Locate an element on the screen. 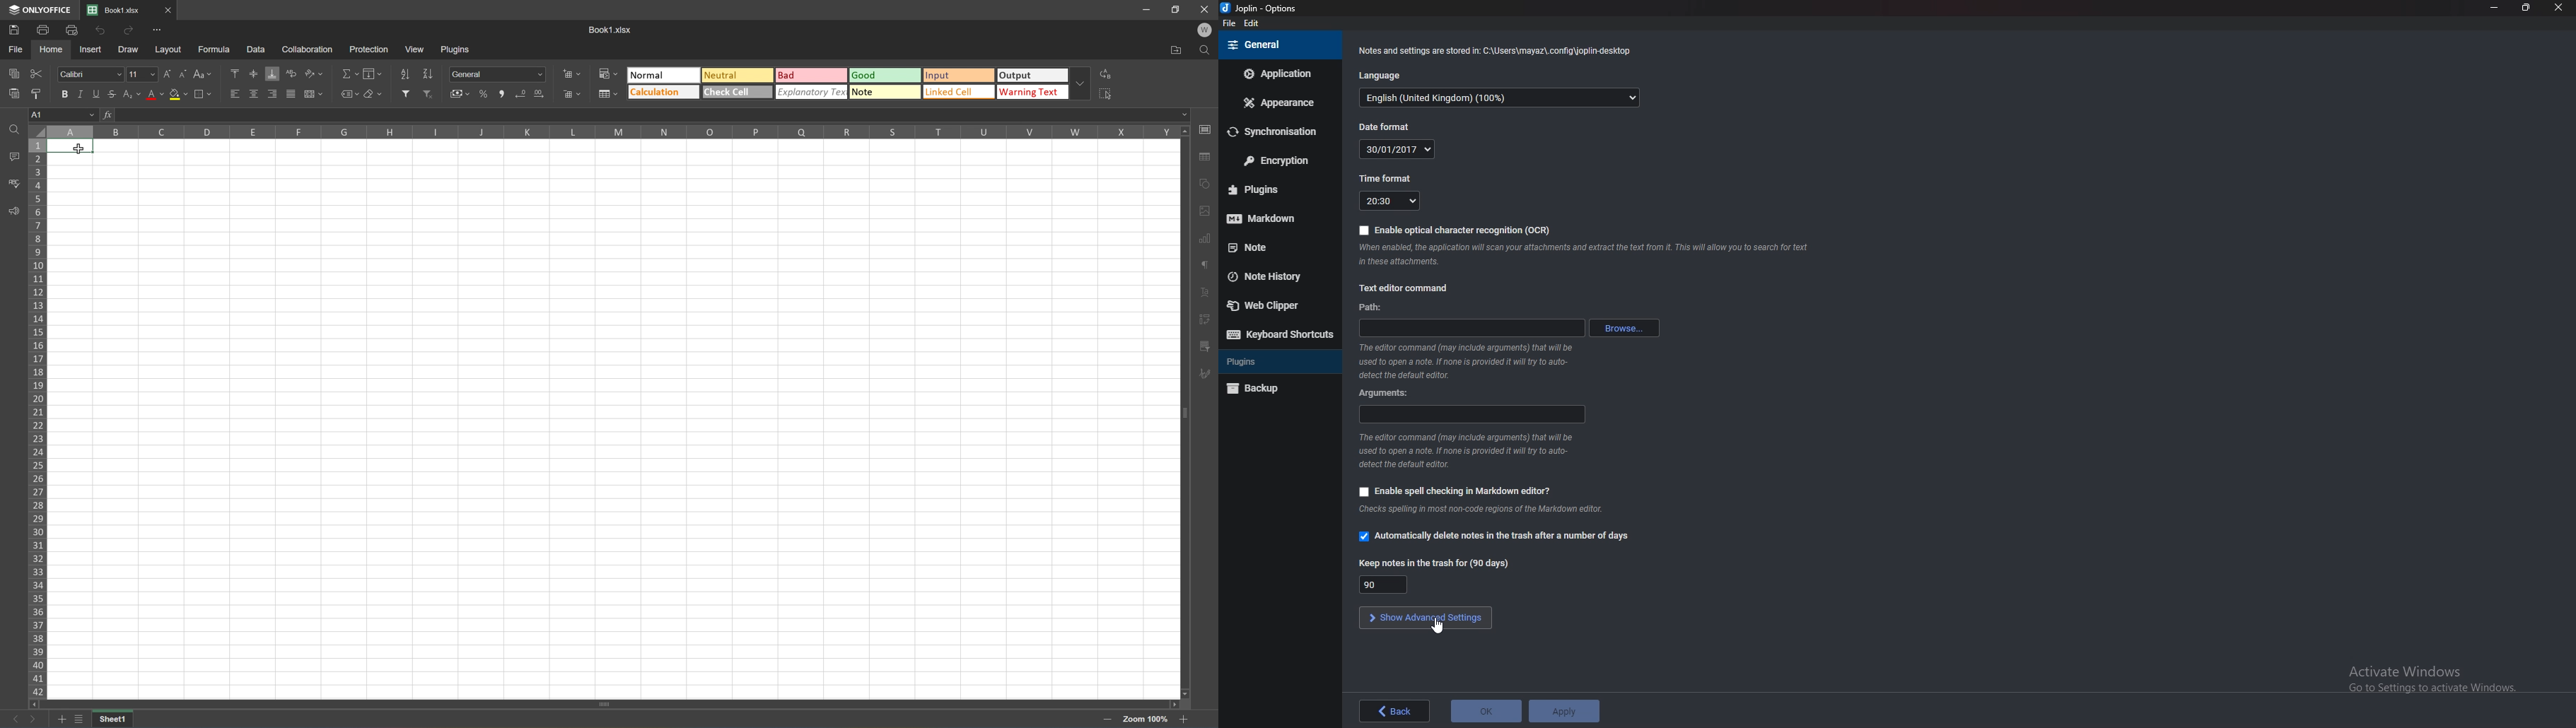 The width and height of the screenshot is (2576, 728). Font color is located at coordinates (155, 94).